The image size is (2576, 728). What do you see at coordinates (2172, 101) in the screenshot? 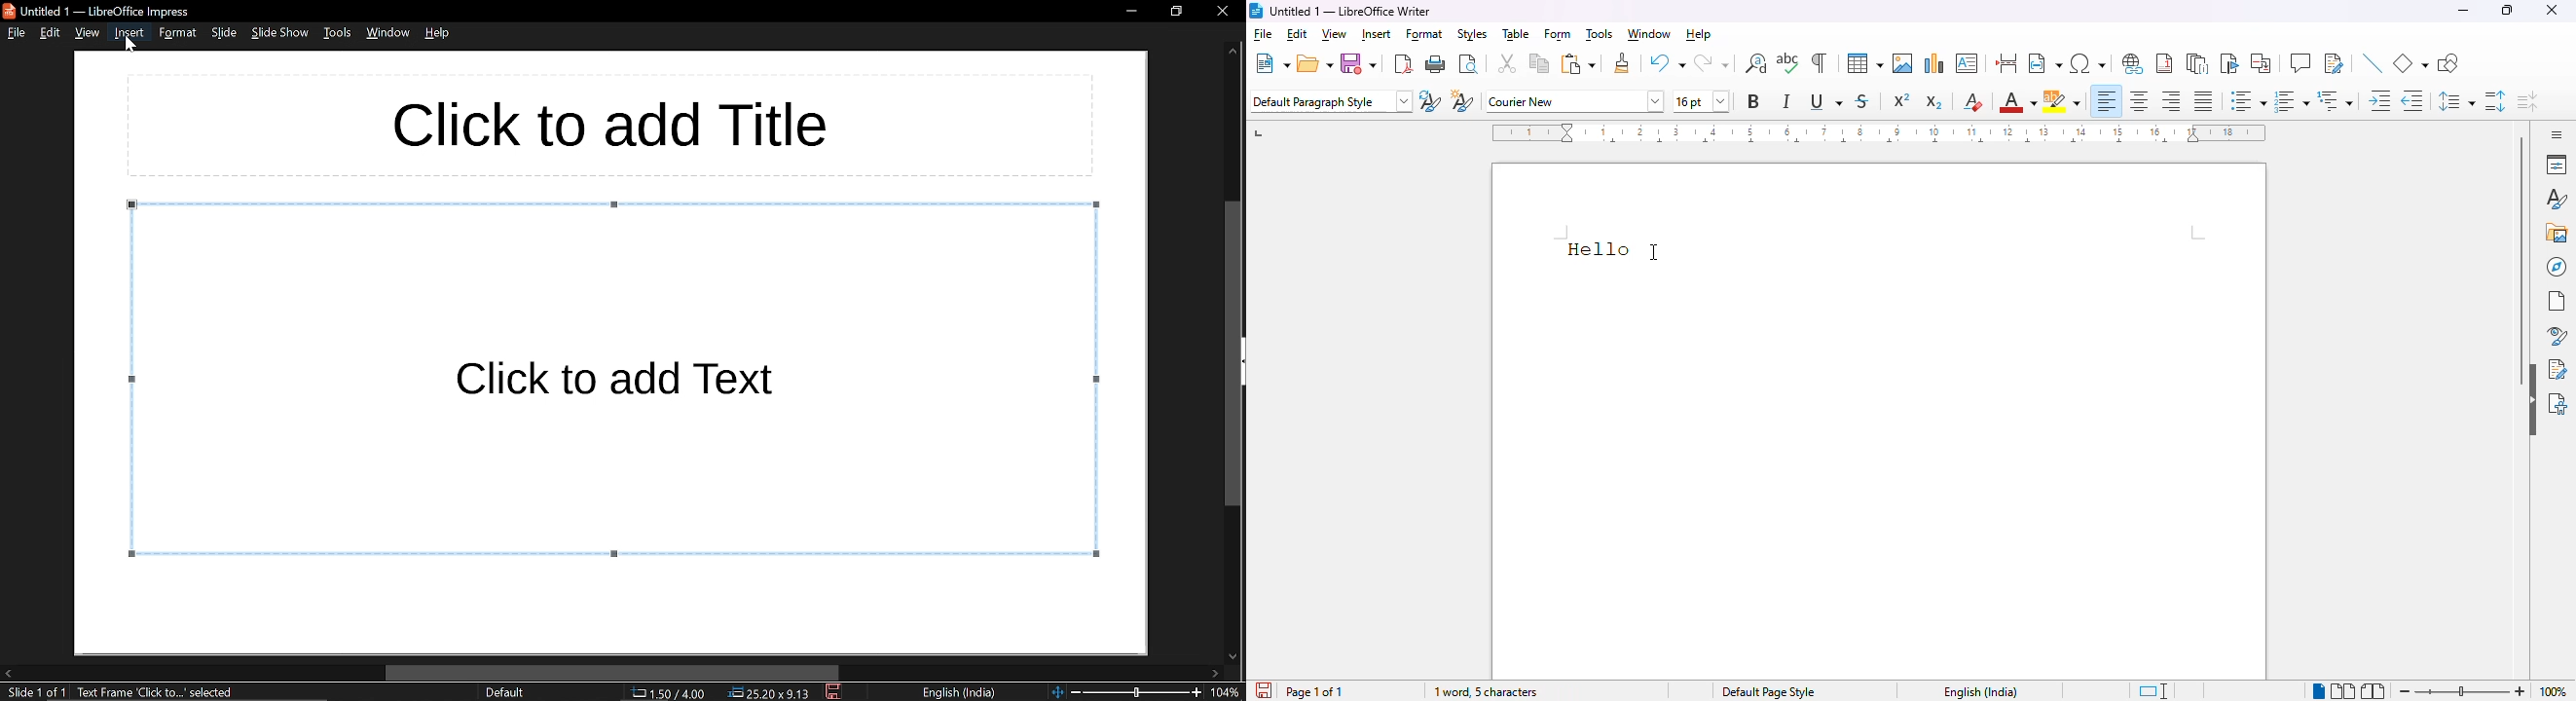
I see `align right` at bounding box center [2172, 101].